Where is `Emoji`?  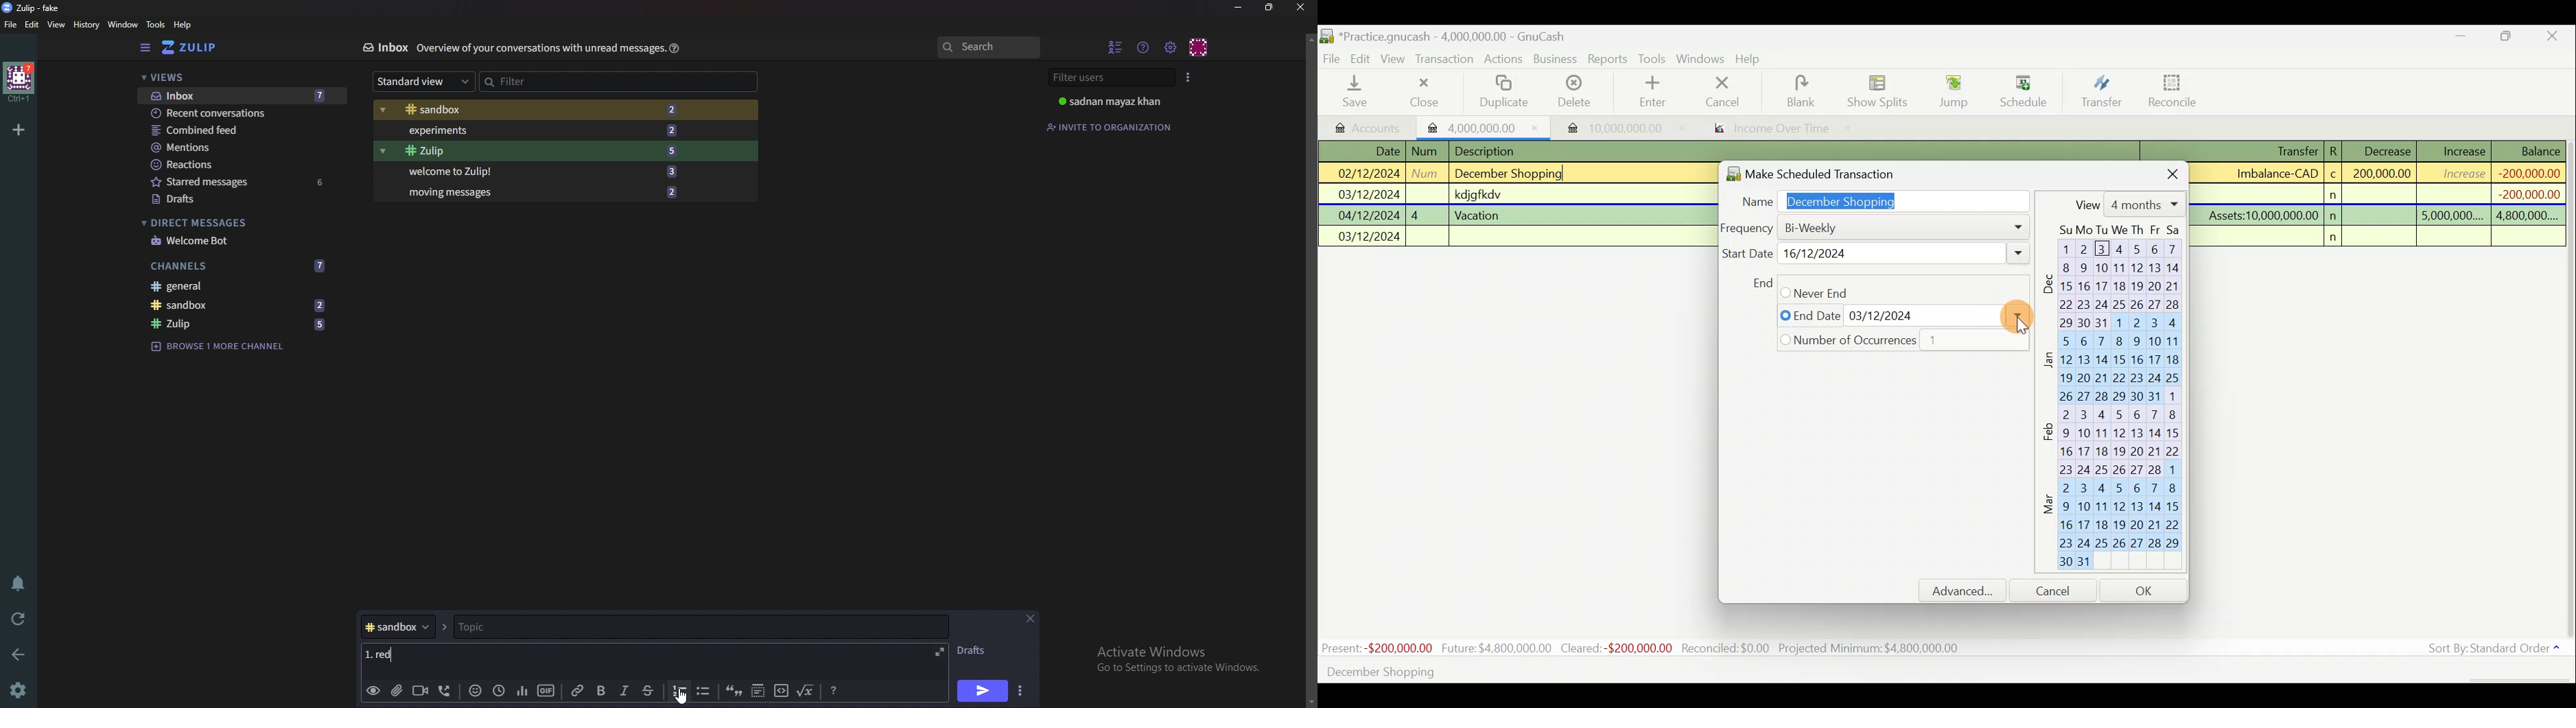
Emoji is located at coordinates (473, 692).